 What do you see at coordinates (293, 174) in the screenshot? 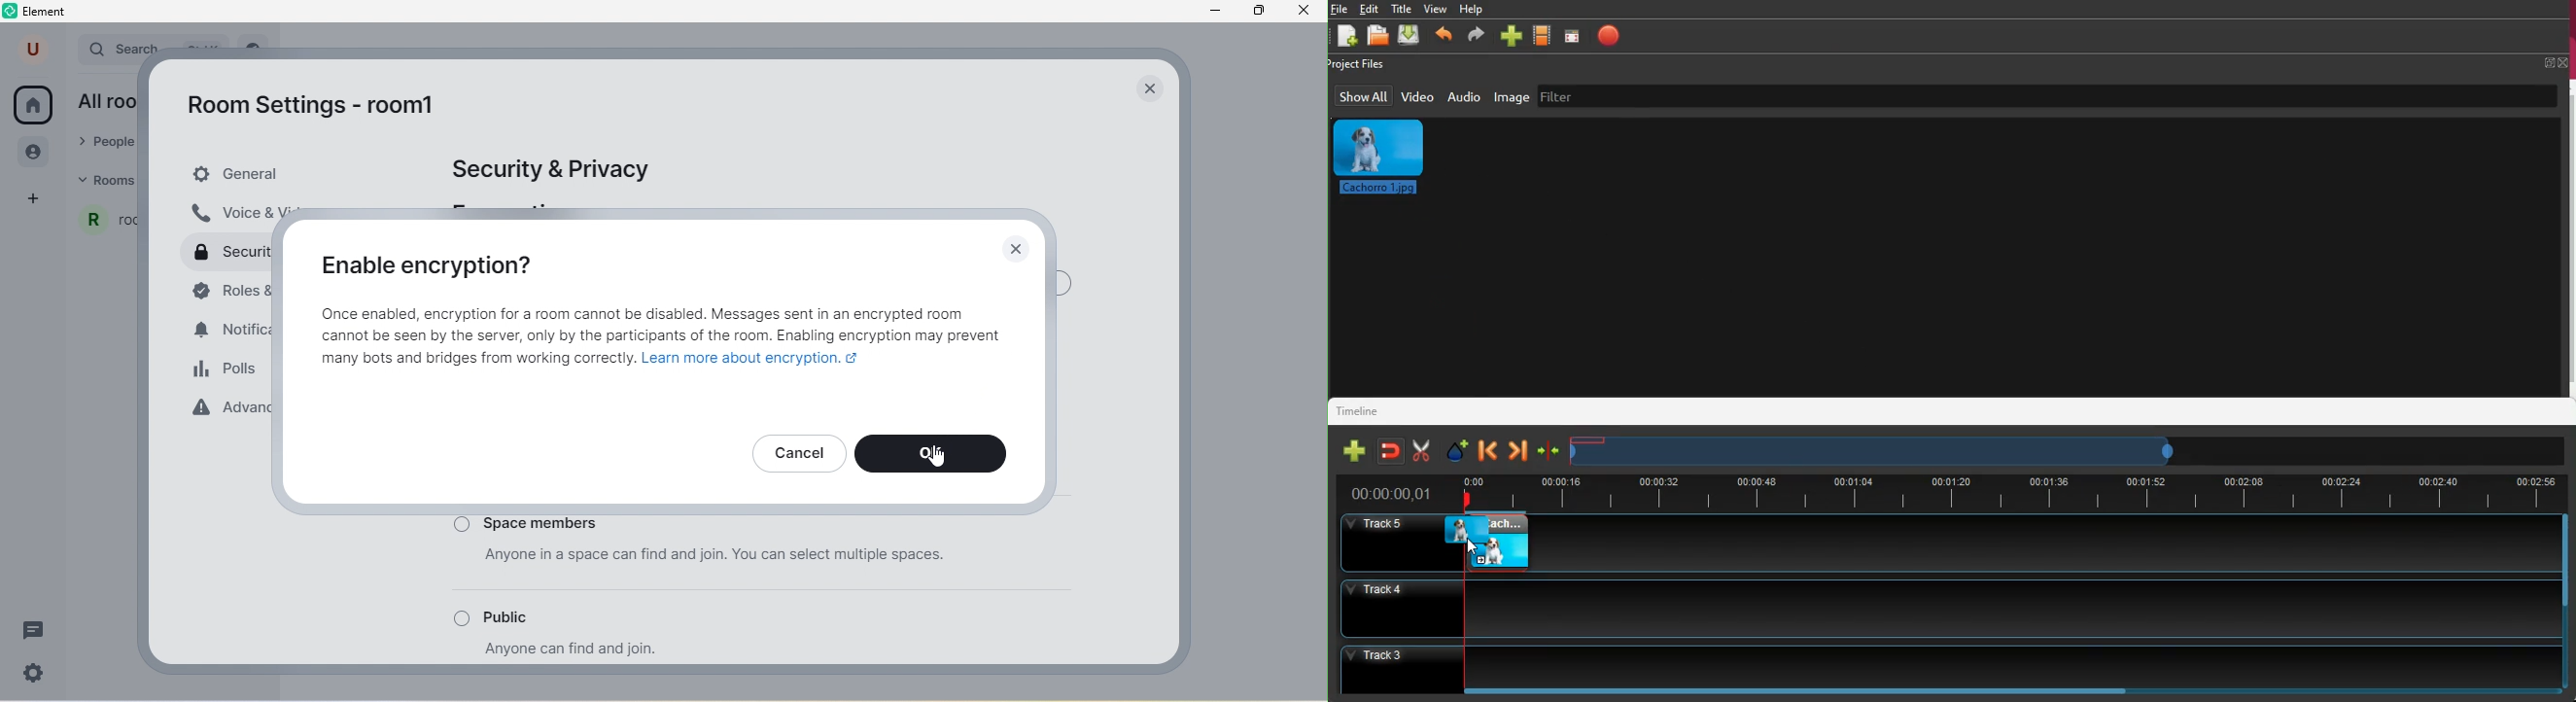
I see `general` at bounding box center [293, 174].